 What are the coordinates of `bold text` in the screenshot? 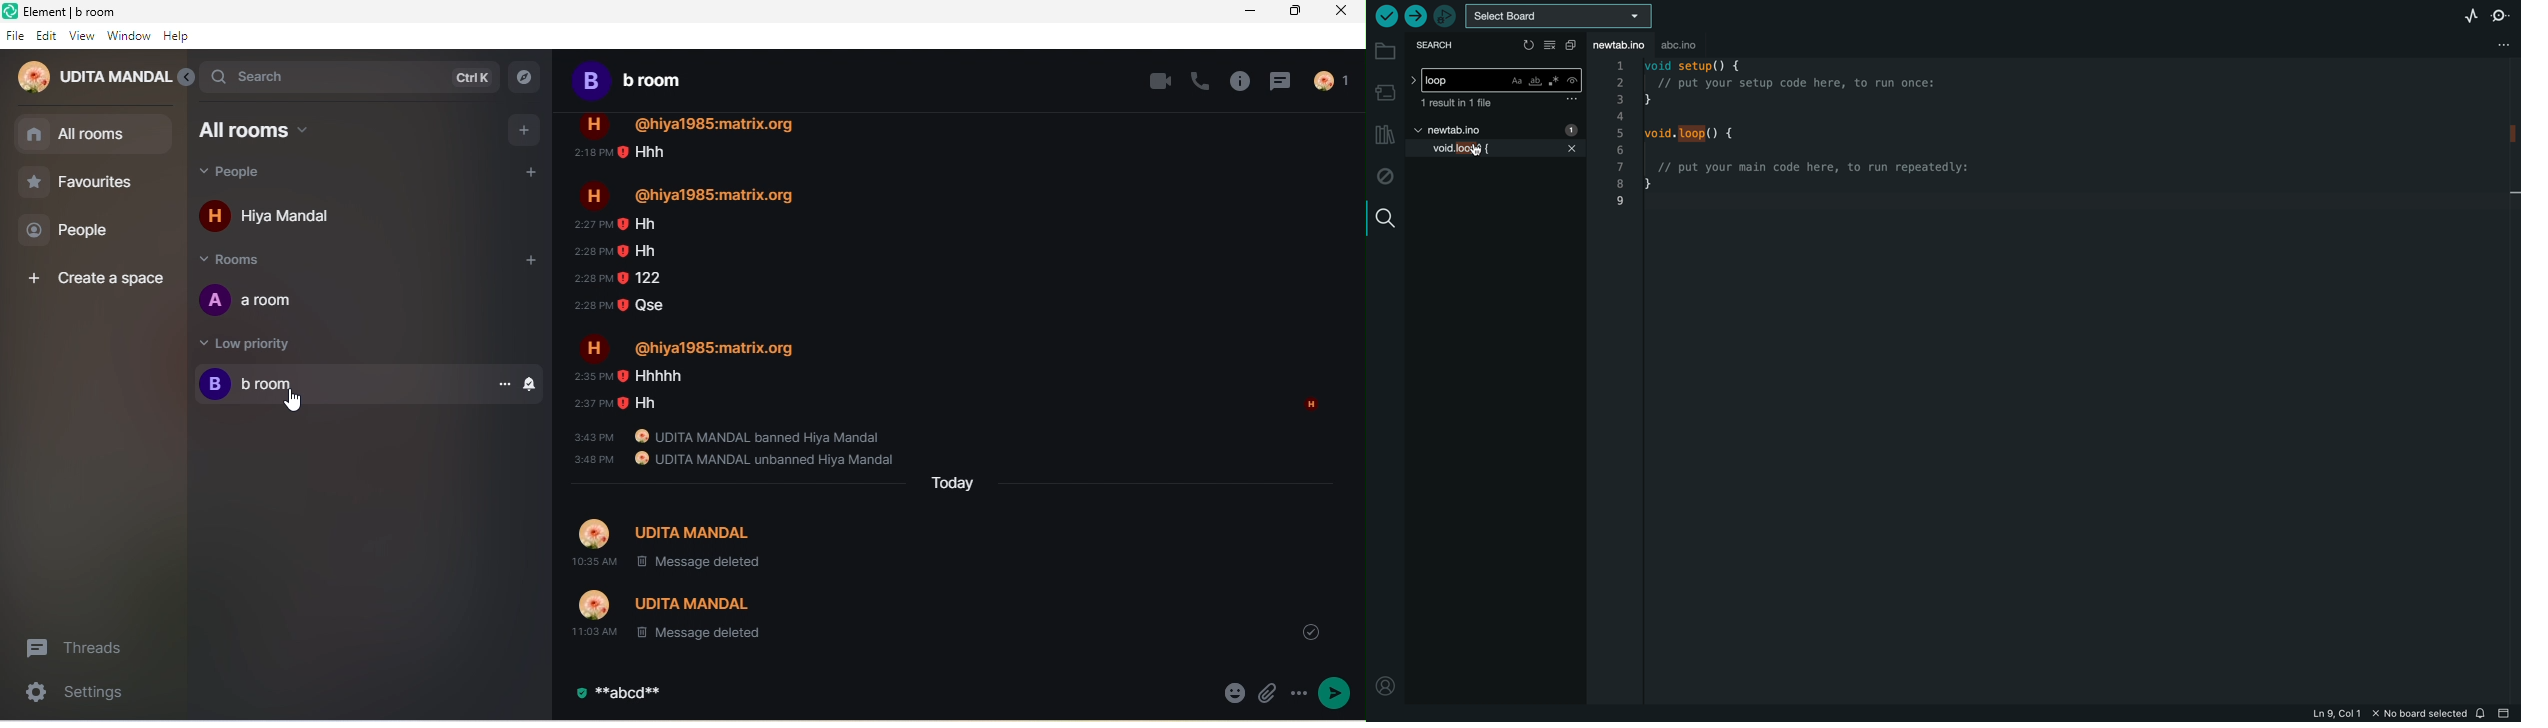 It's located at (619, 694).